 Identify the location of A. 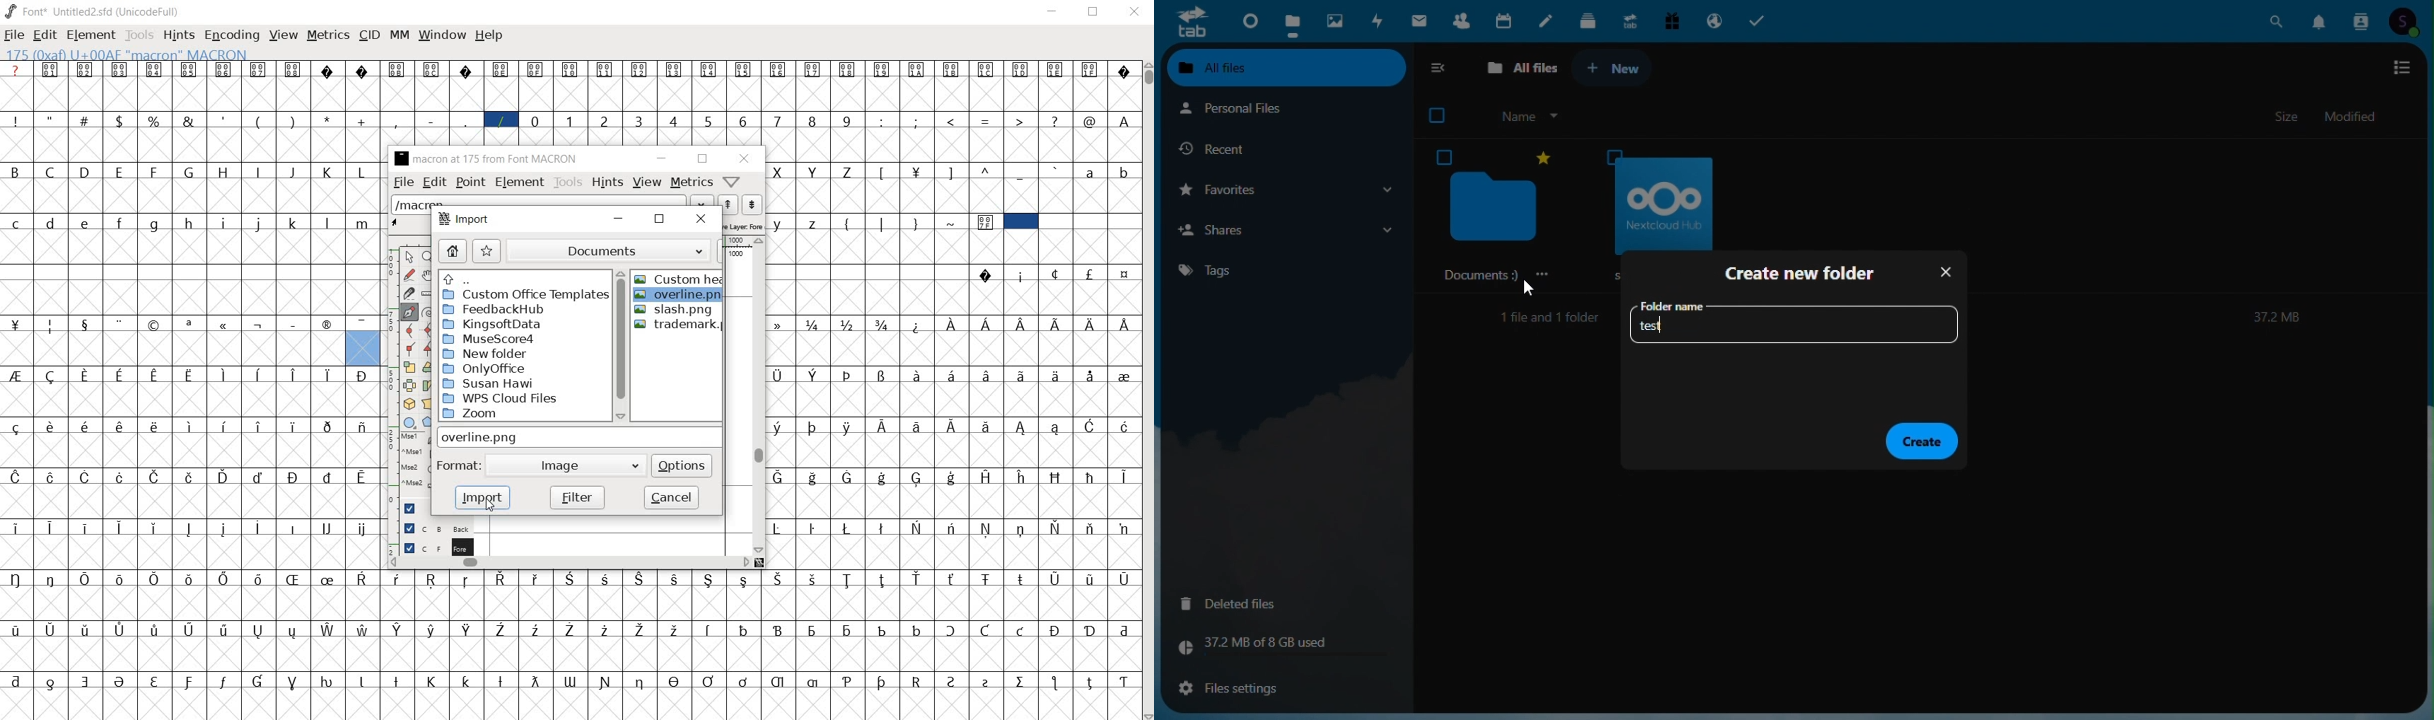
(1126, 120).